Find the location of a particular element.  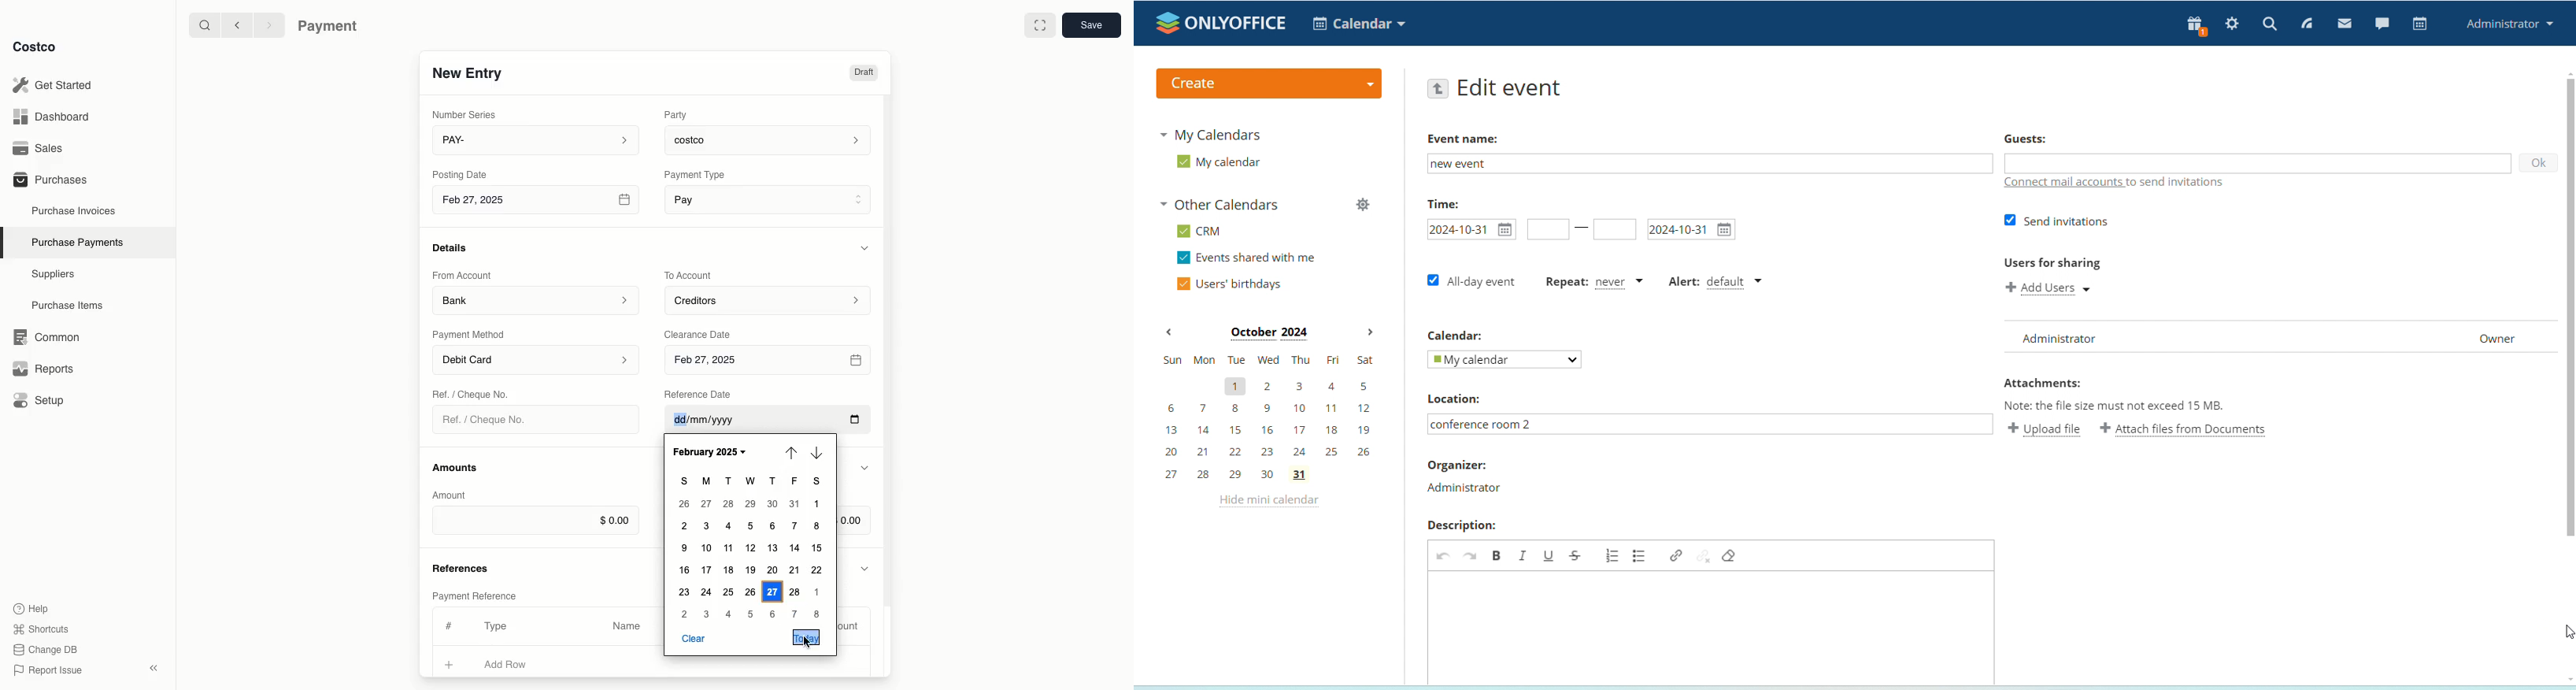

Next is located at coordinates (816, 450).